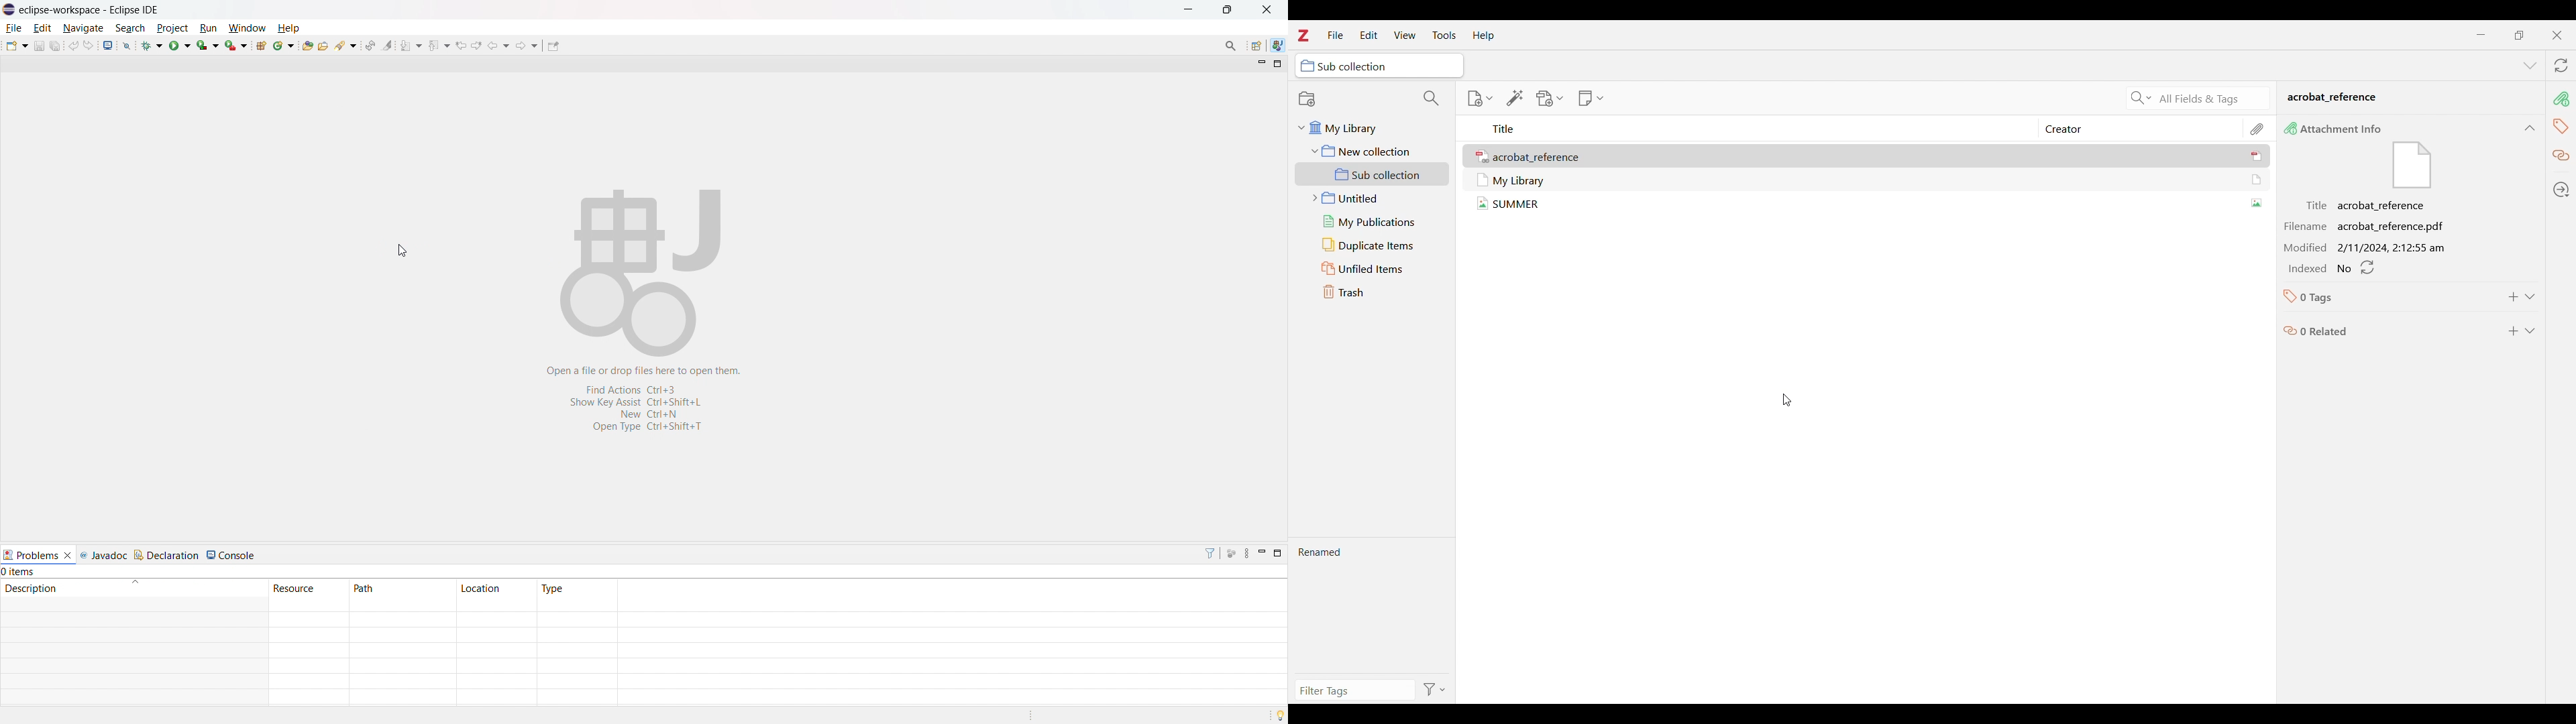  What do you see at coordinates (131, 28) in the screenshot?
I see `search` at bounding box center [131, 28].